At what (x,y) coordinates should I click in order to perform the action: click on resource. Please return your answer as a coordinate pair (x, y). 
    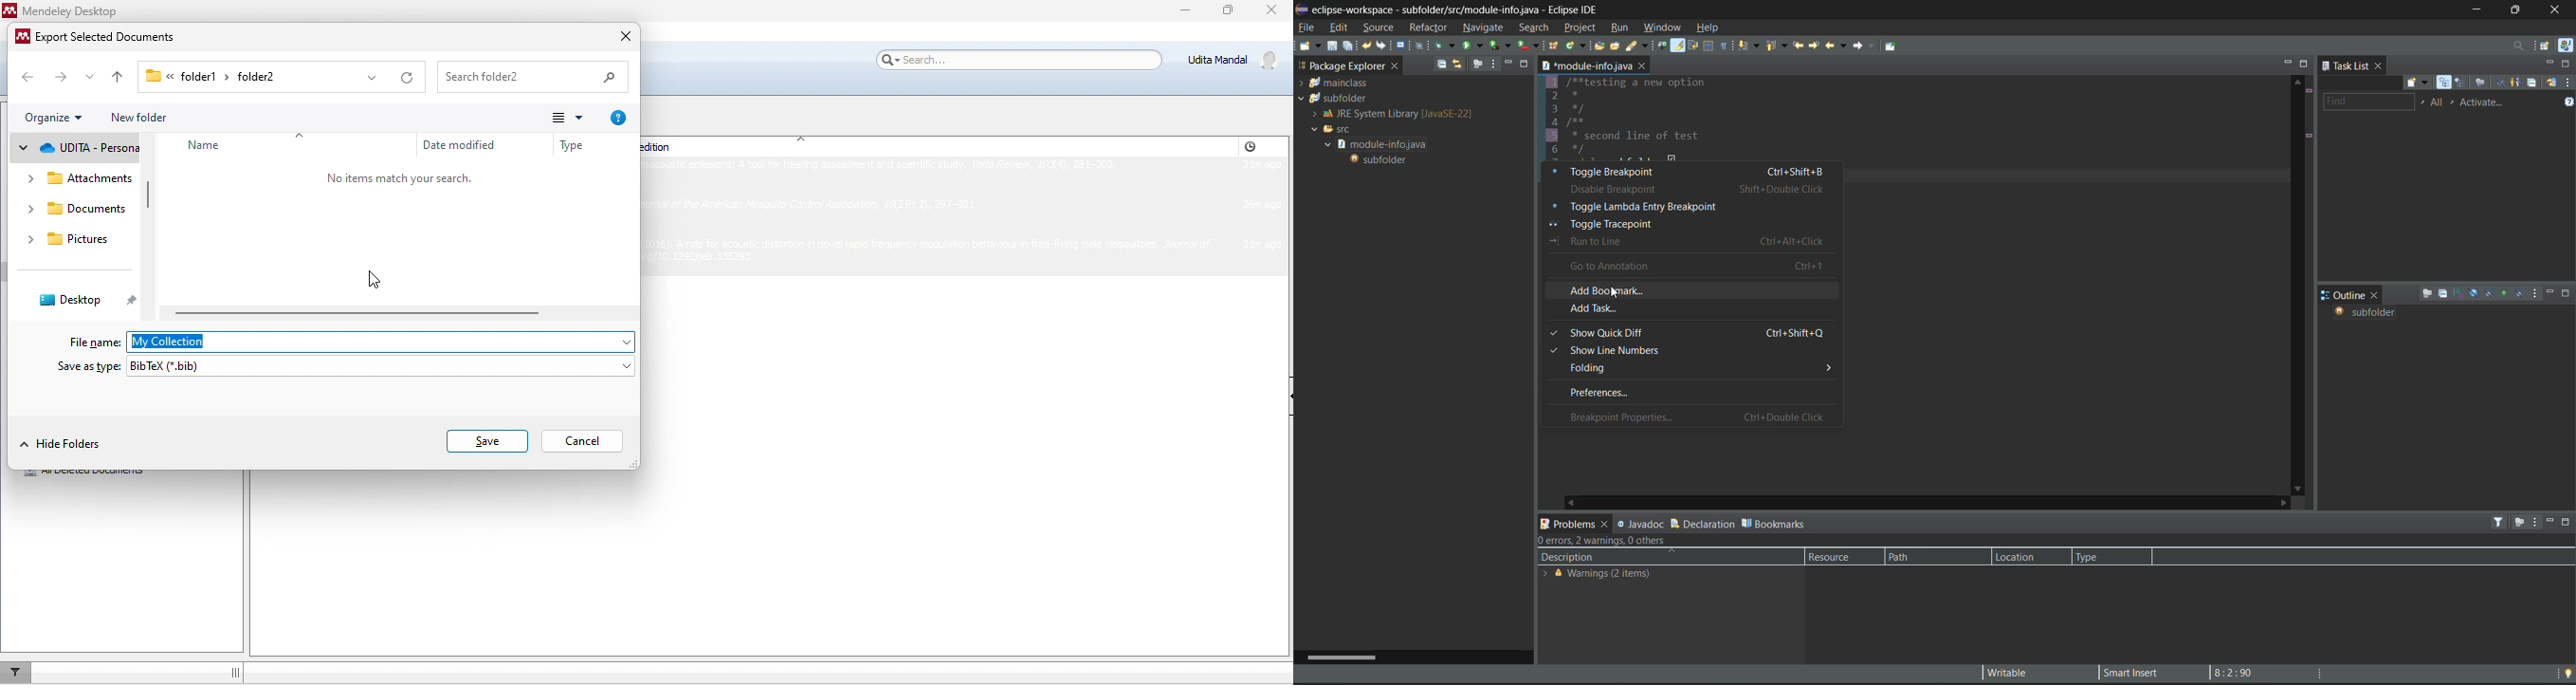
    Looking at the image, I should click on (1836, 557).